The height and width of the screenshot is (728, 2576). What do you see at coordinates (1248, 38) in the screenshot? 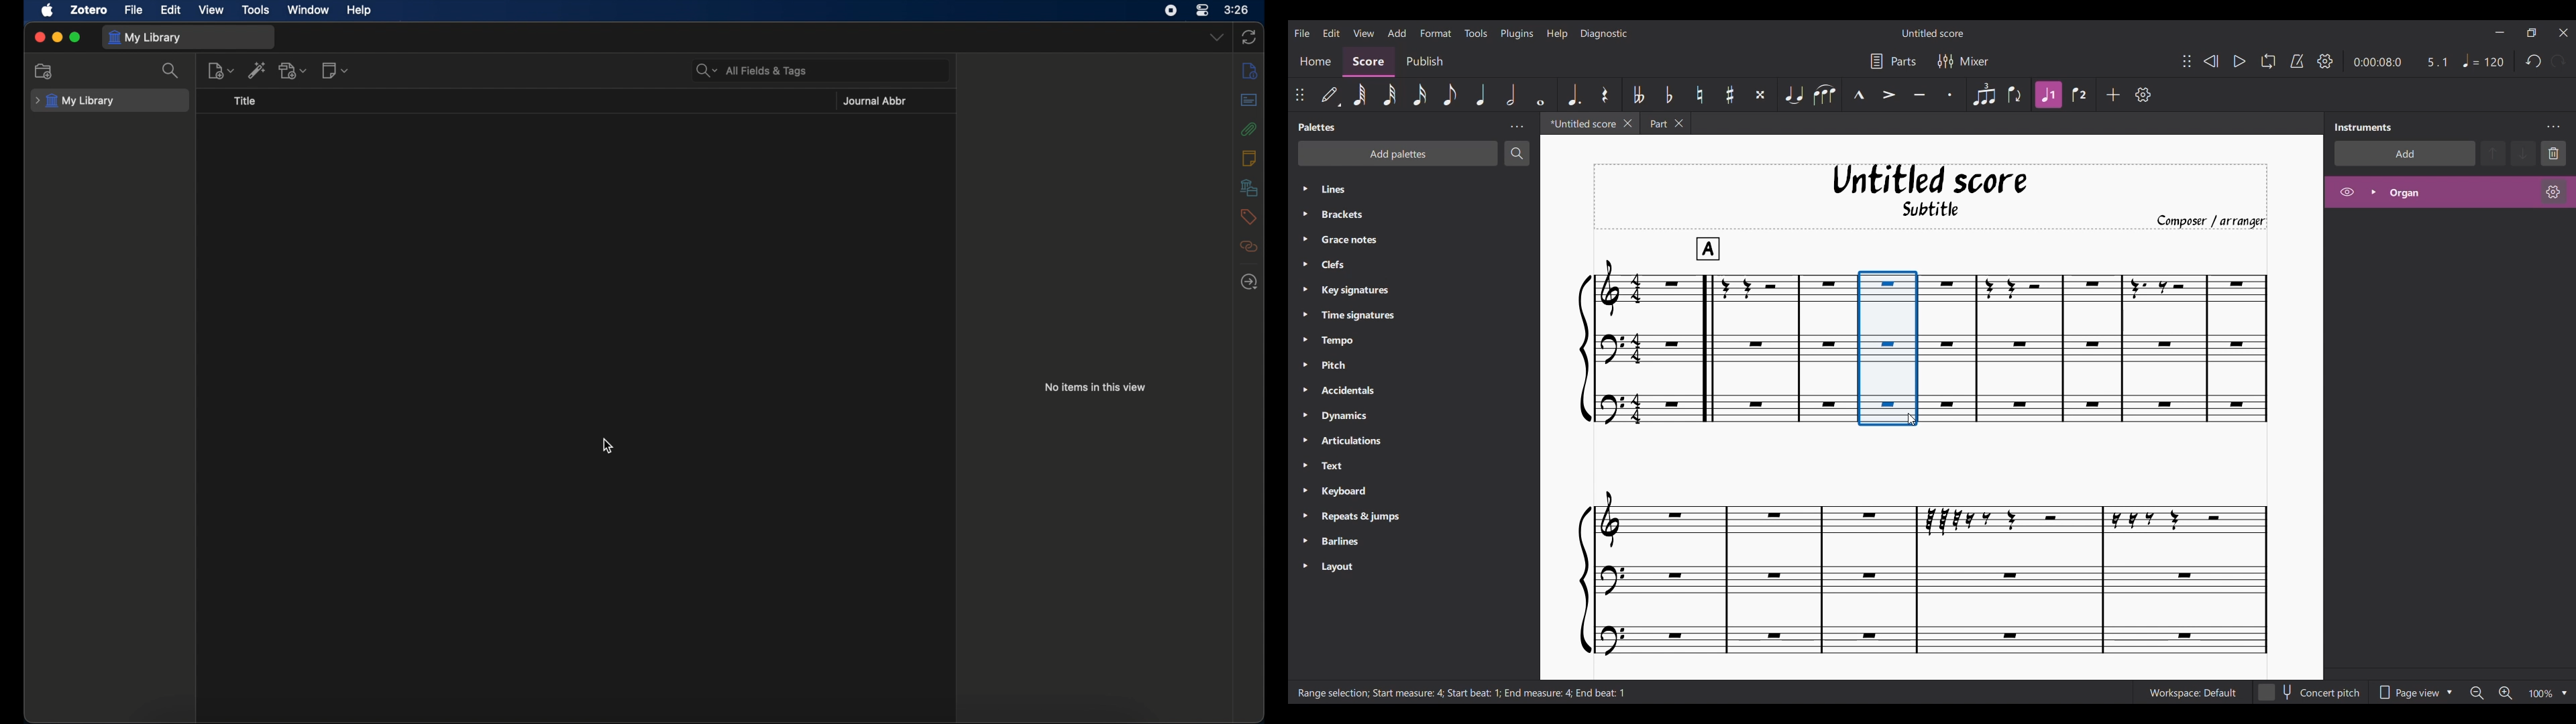
I see `sync` at bounding box center [1248, 38].